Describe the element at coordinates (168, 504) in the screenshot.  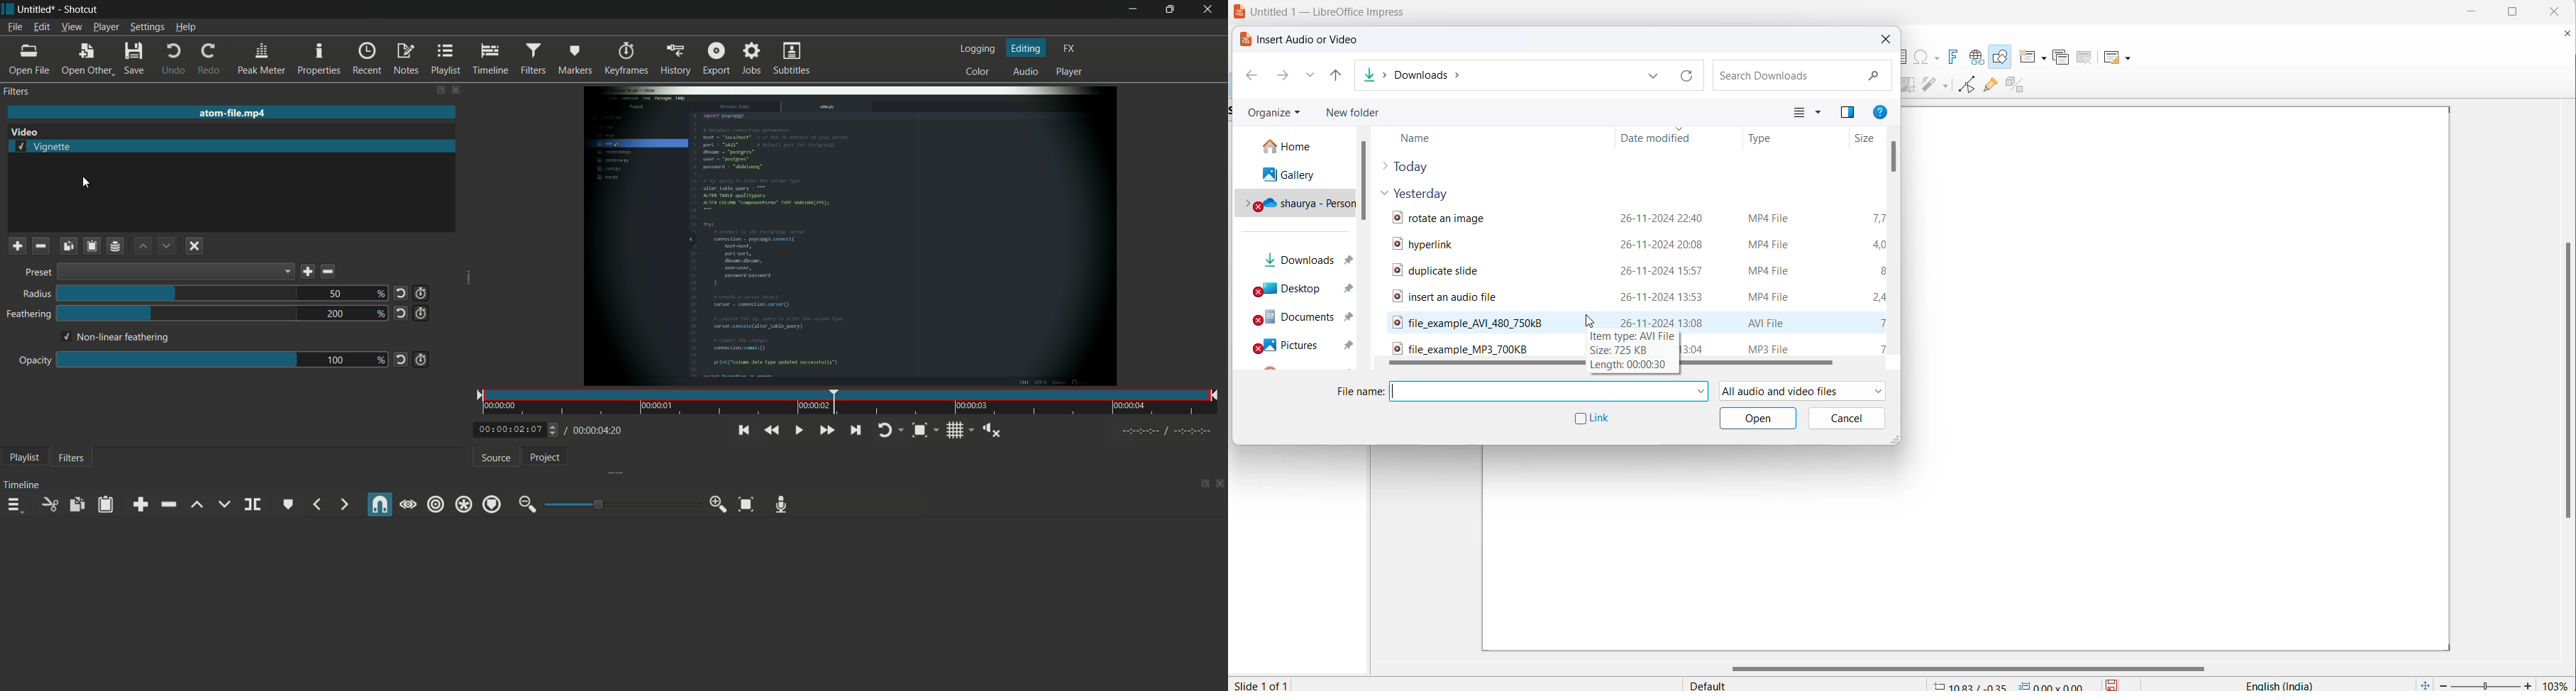
I see `ripple delete` at that location.